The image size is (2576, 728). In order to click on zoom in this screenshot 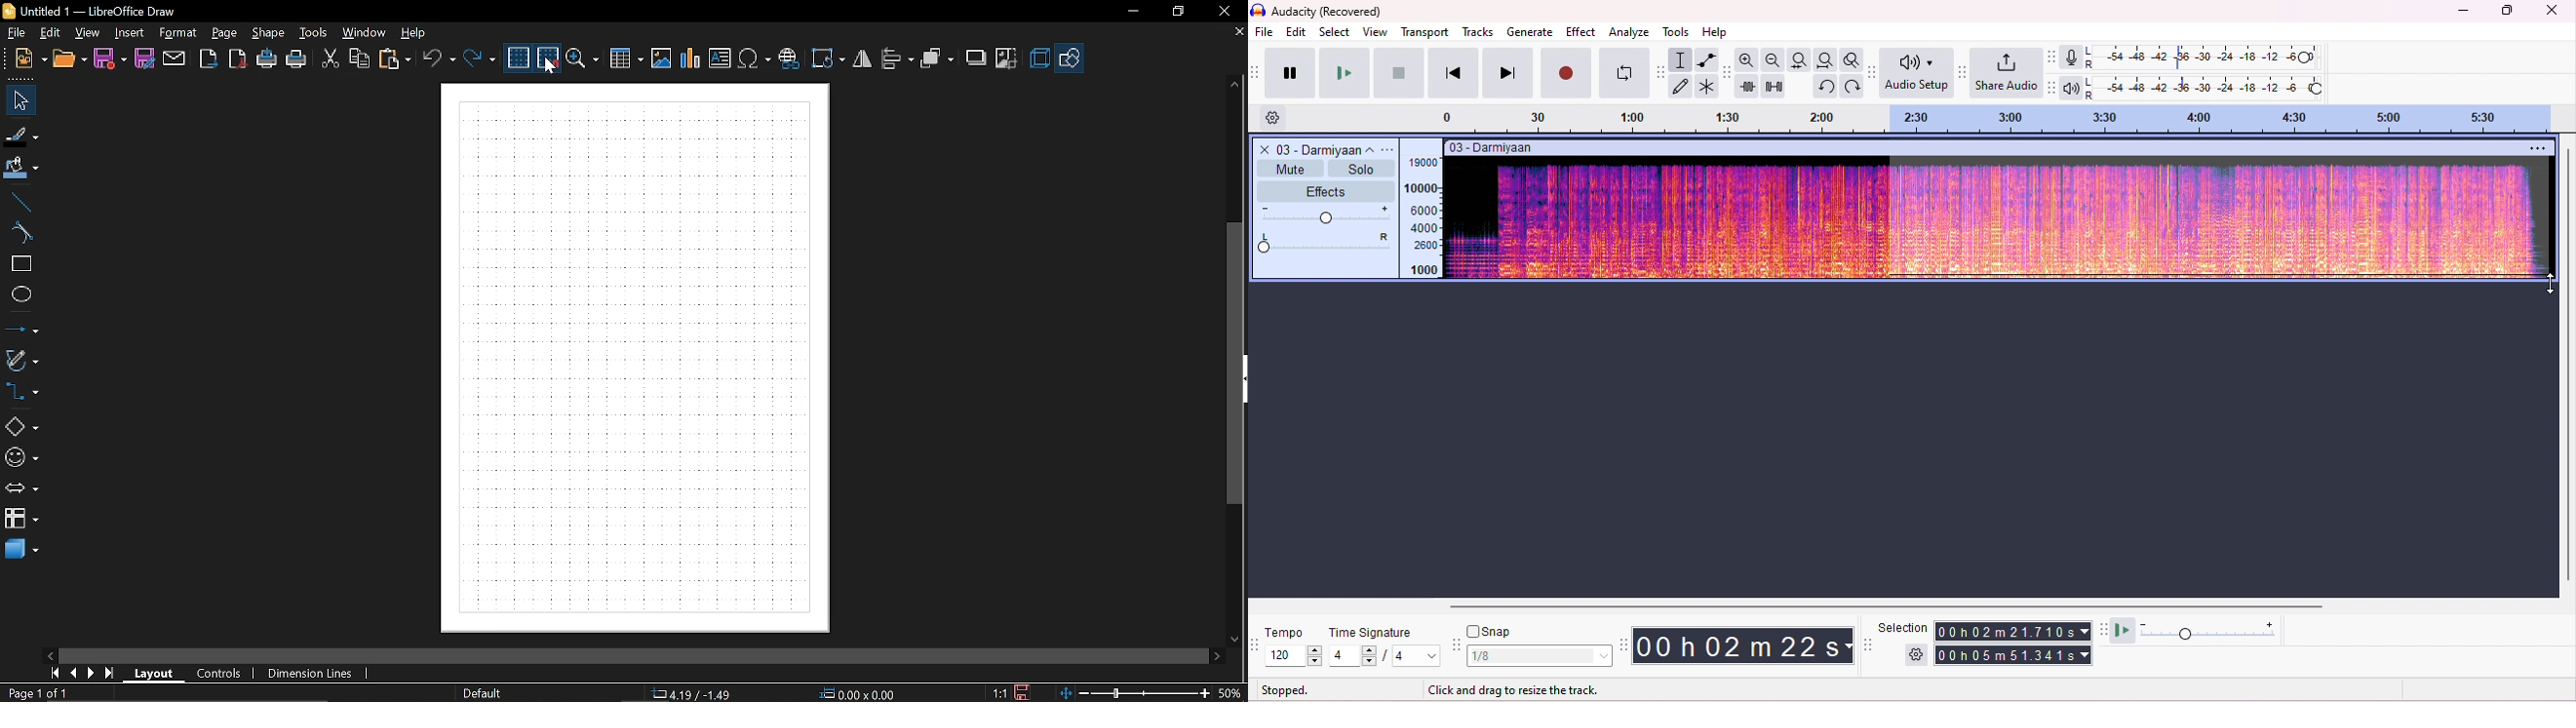, I will do `click(584, 59)`.